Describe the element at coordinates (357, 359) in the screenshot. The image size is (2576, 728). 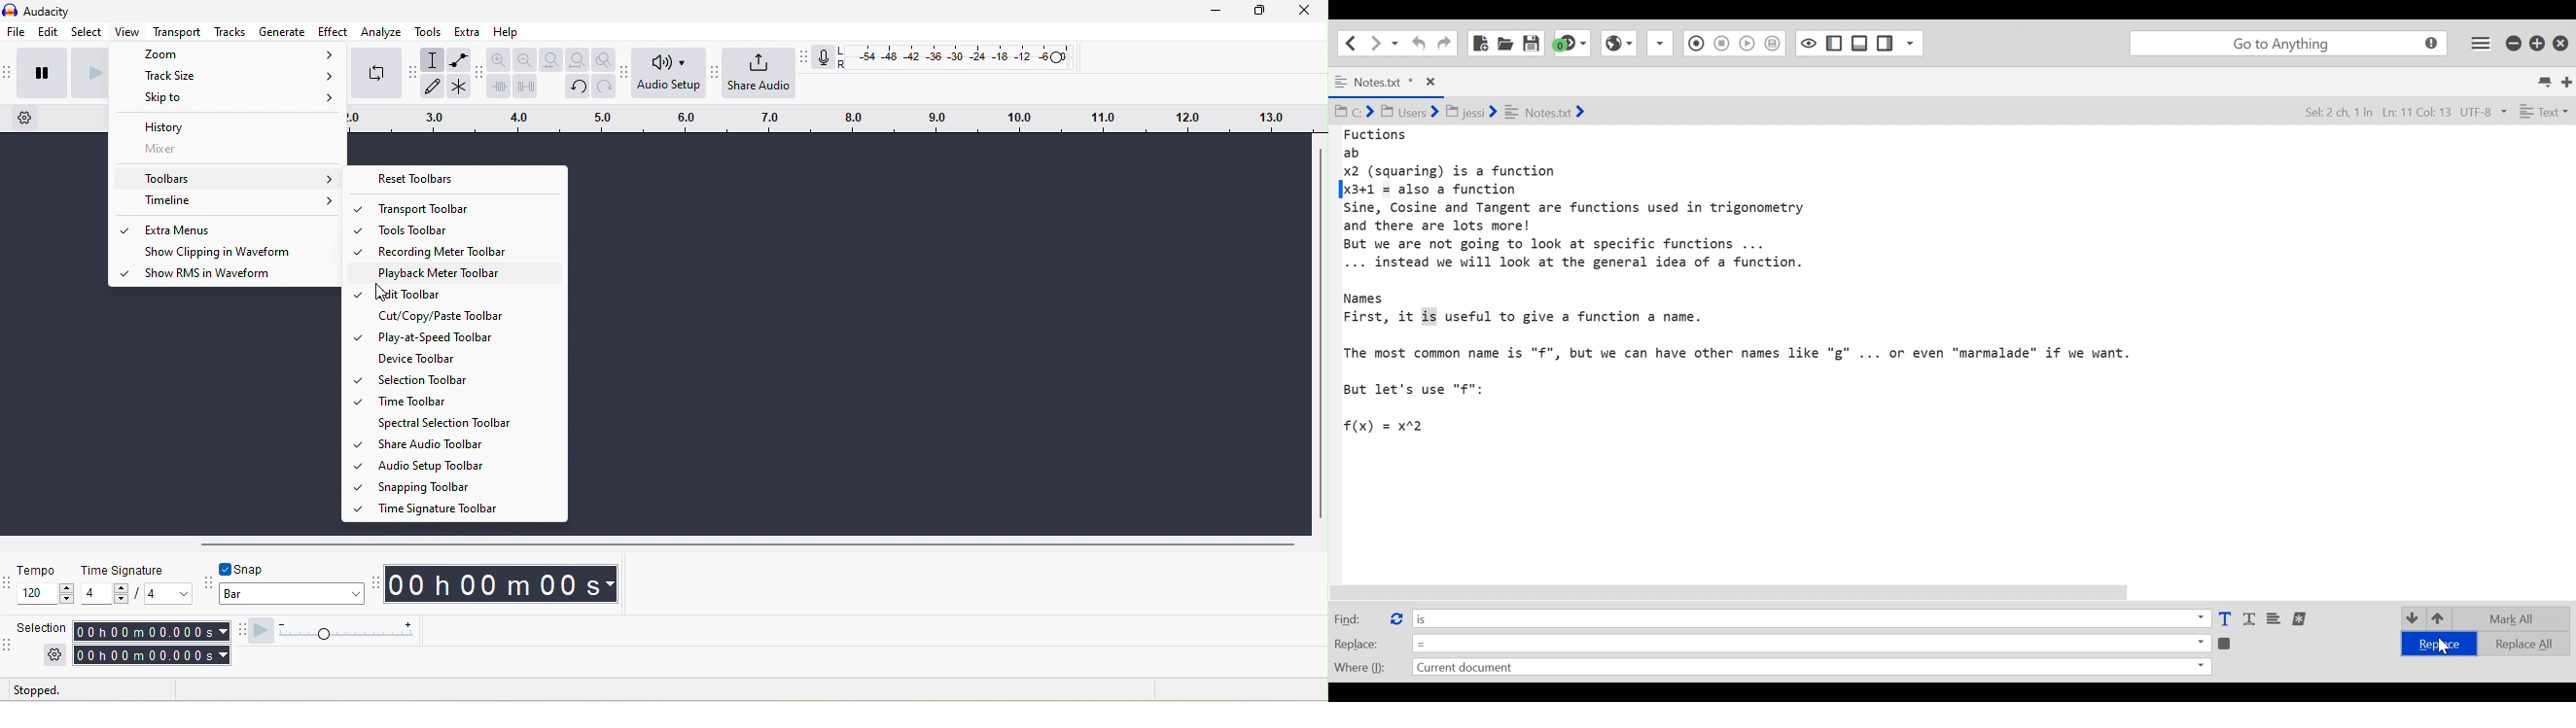
I see `tickmark represents corresponding options are enabled` at that location.